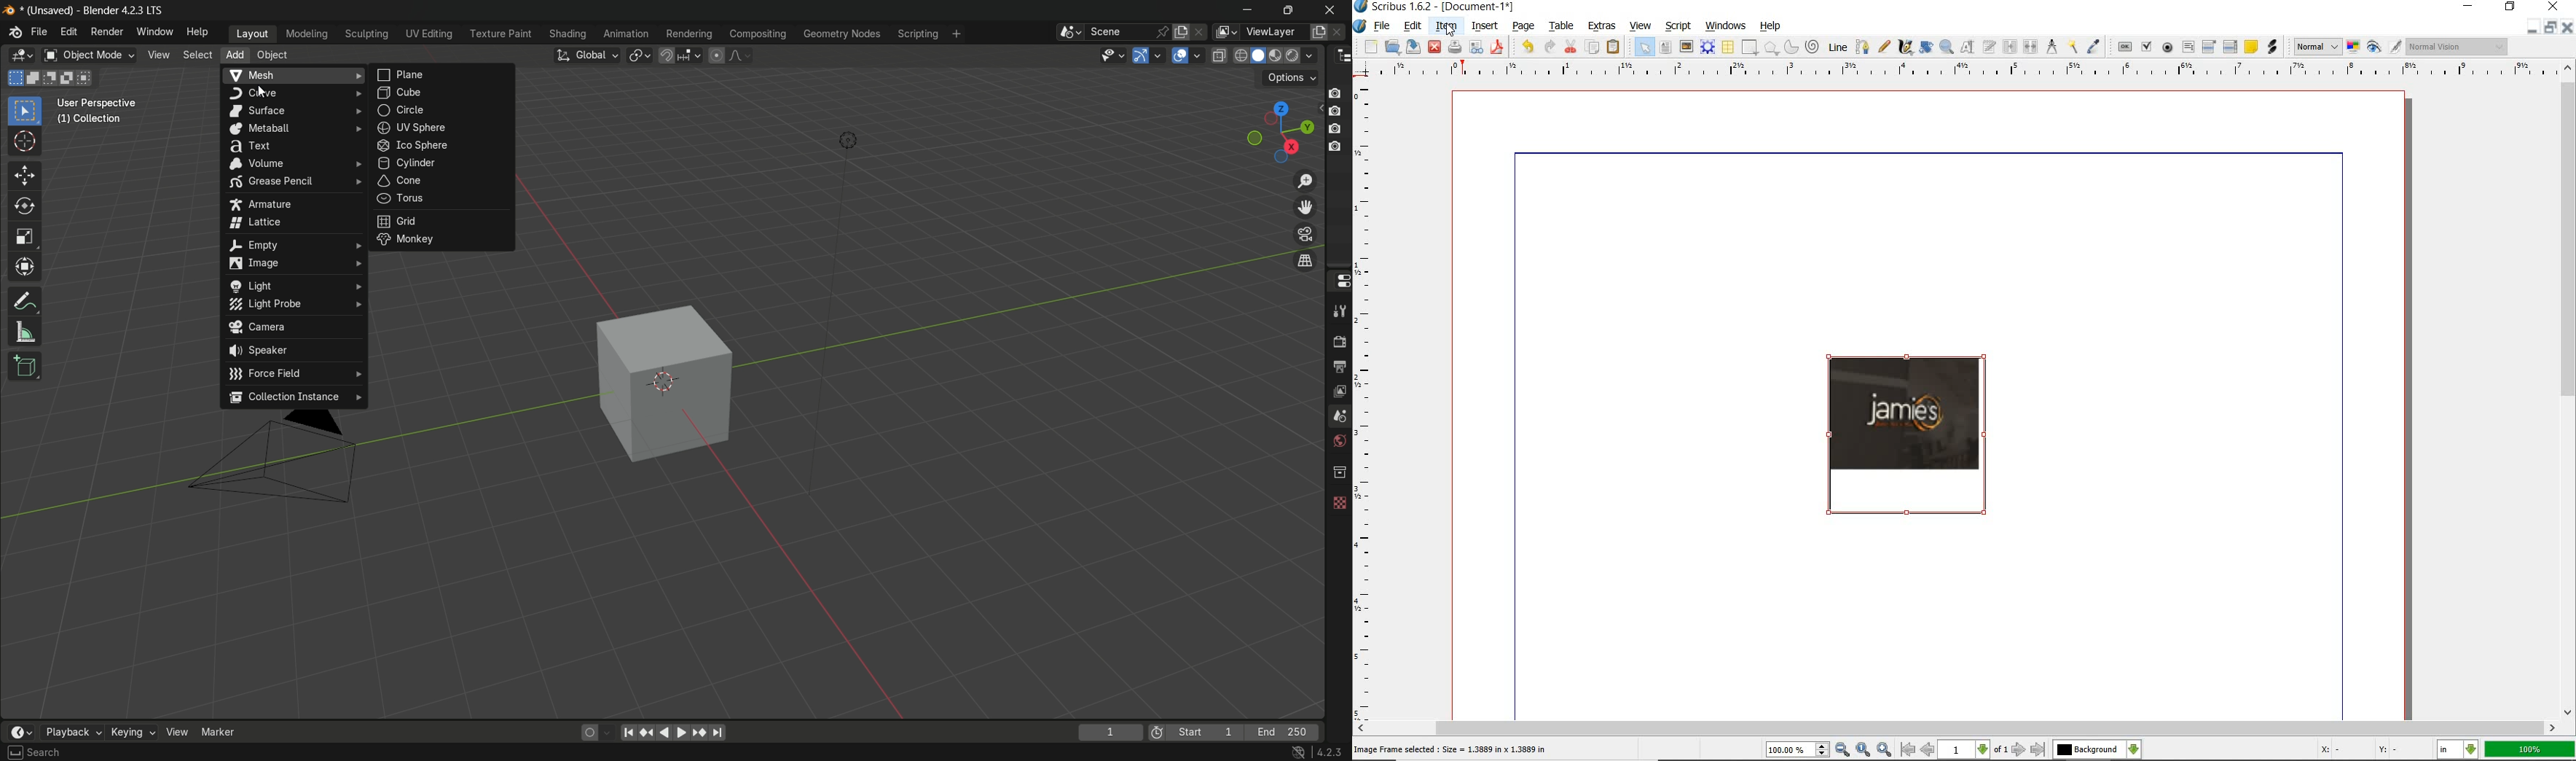 The image size is (2576, 784). Describe the element at coordinates (1947, 47) in the screenshot. I see `zoom in or zoom out` at that location.